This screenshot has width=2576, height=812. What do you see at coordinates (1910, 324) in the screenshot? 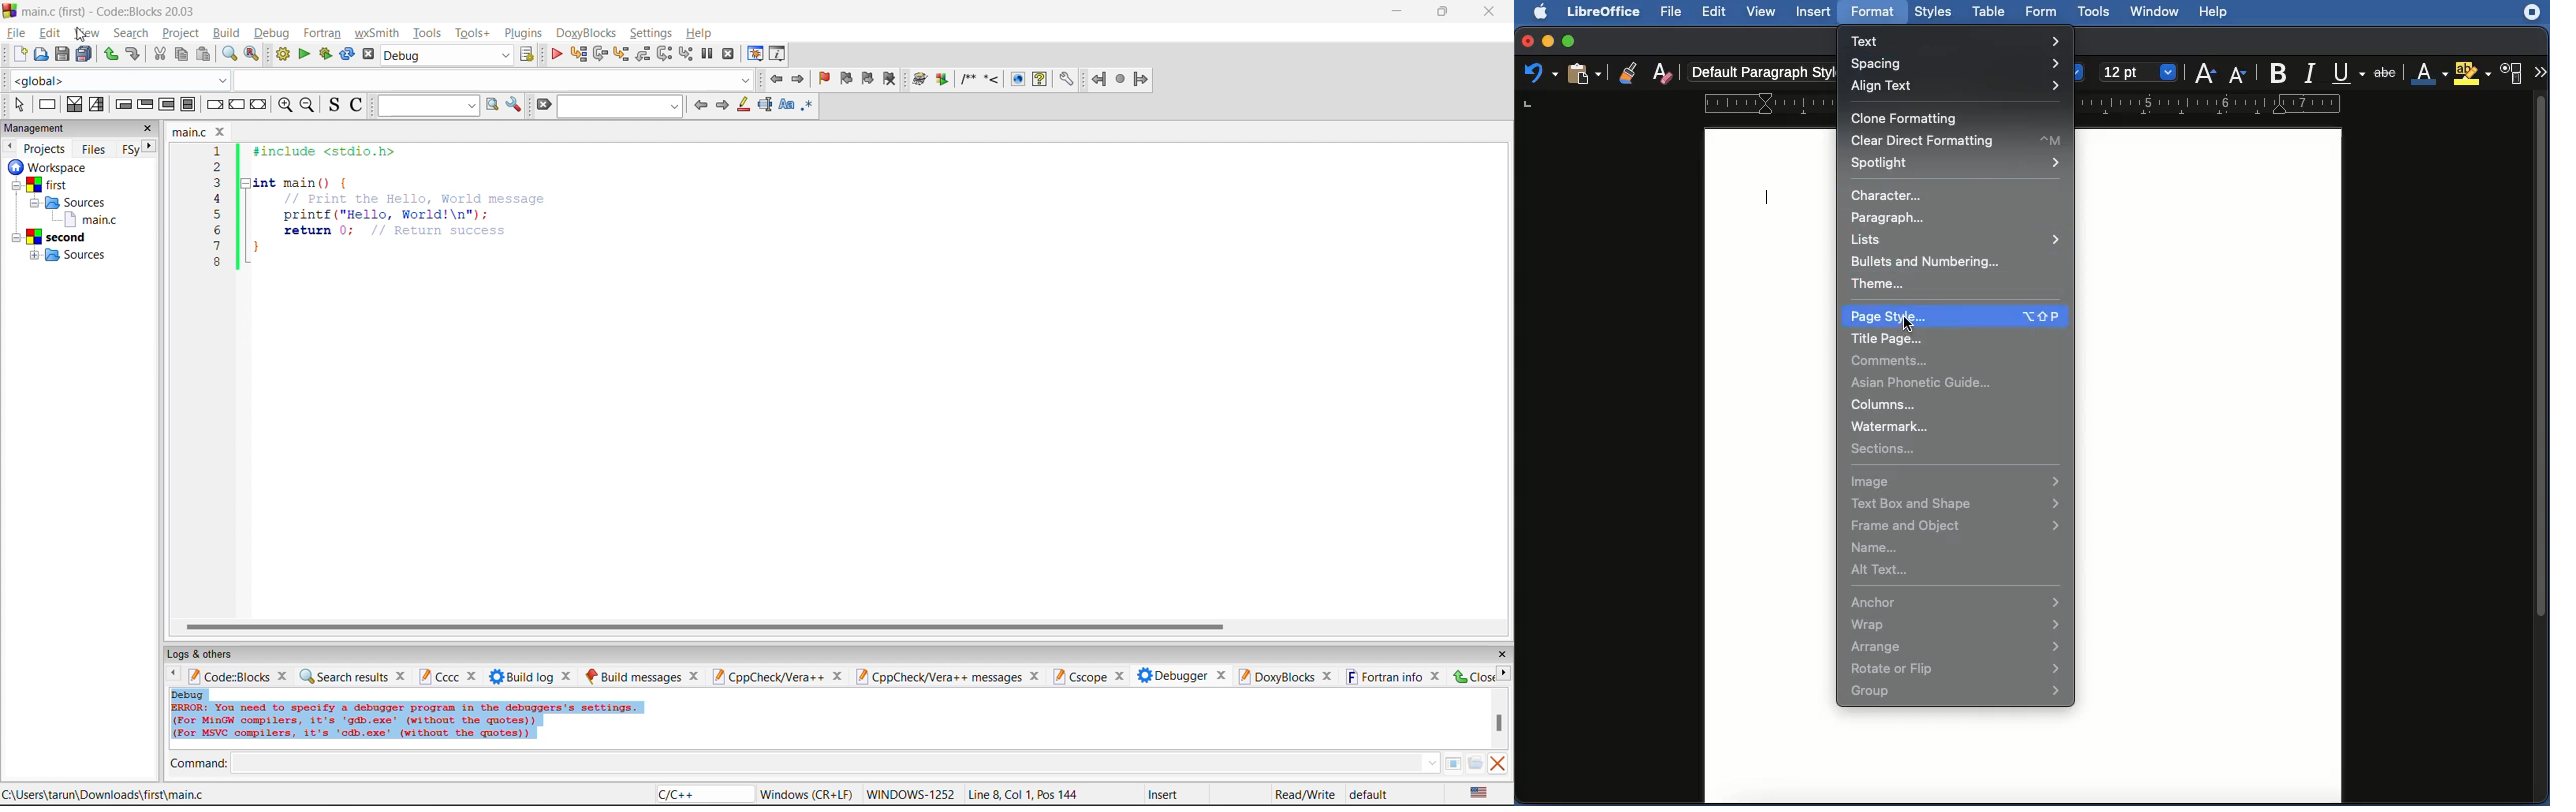
I see `cursor` at bounding box center [1910, 324].